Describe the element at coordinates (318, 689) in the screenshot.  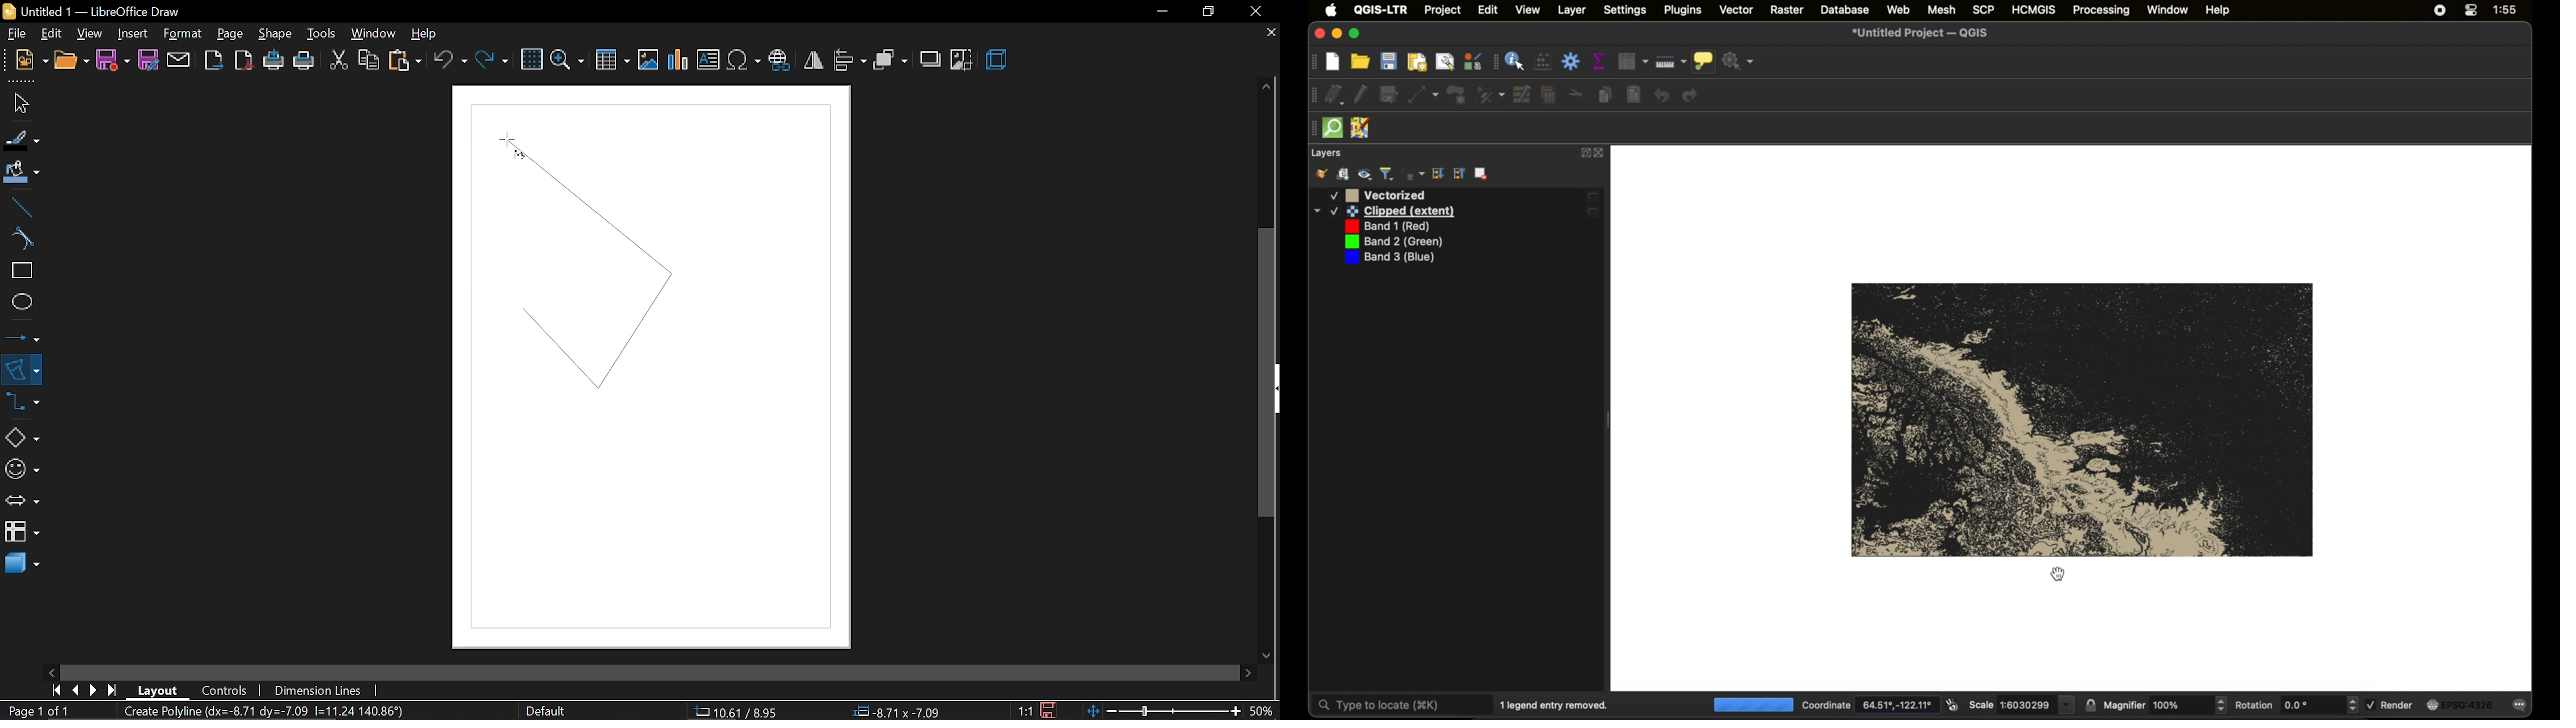
I see `dimension` at that location.